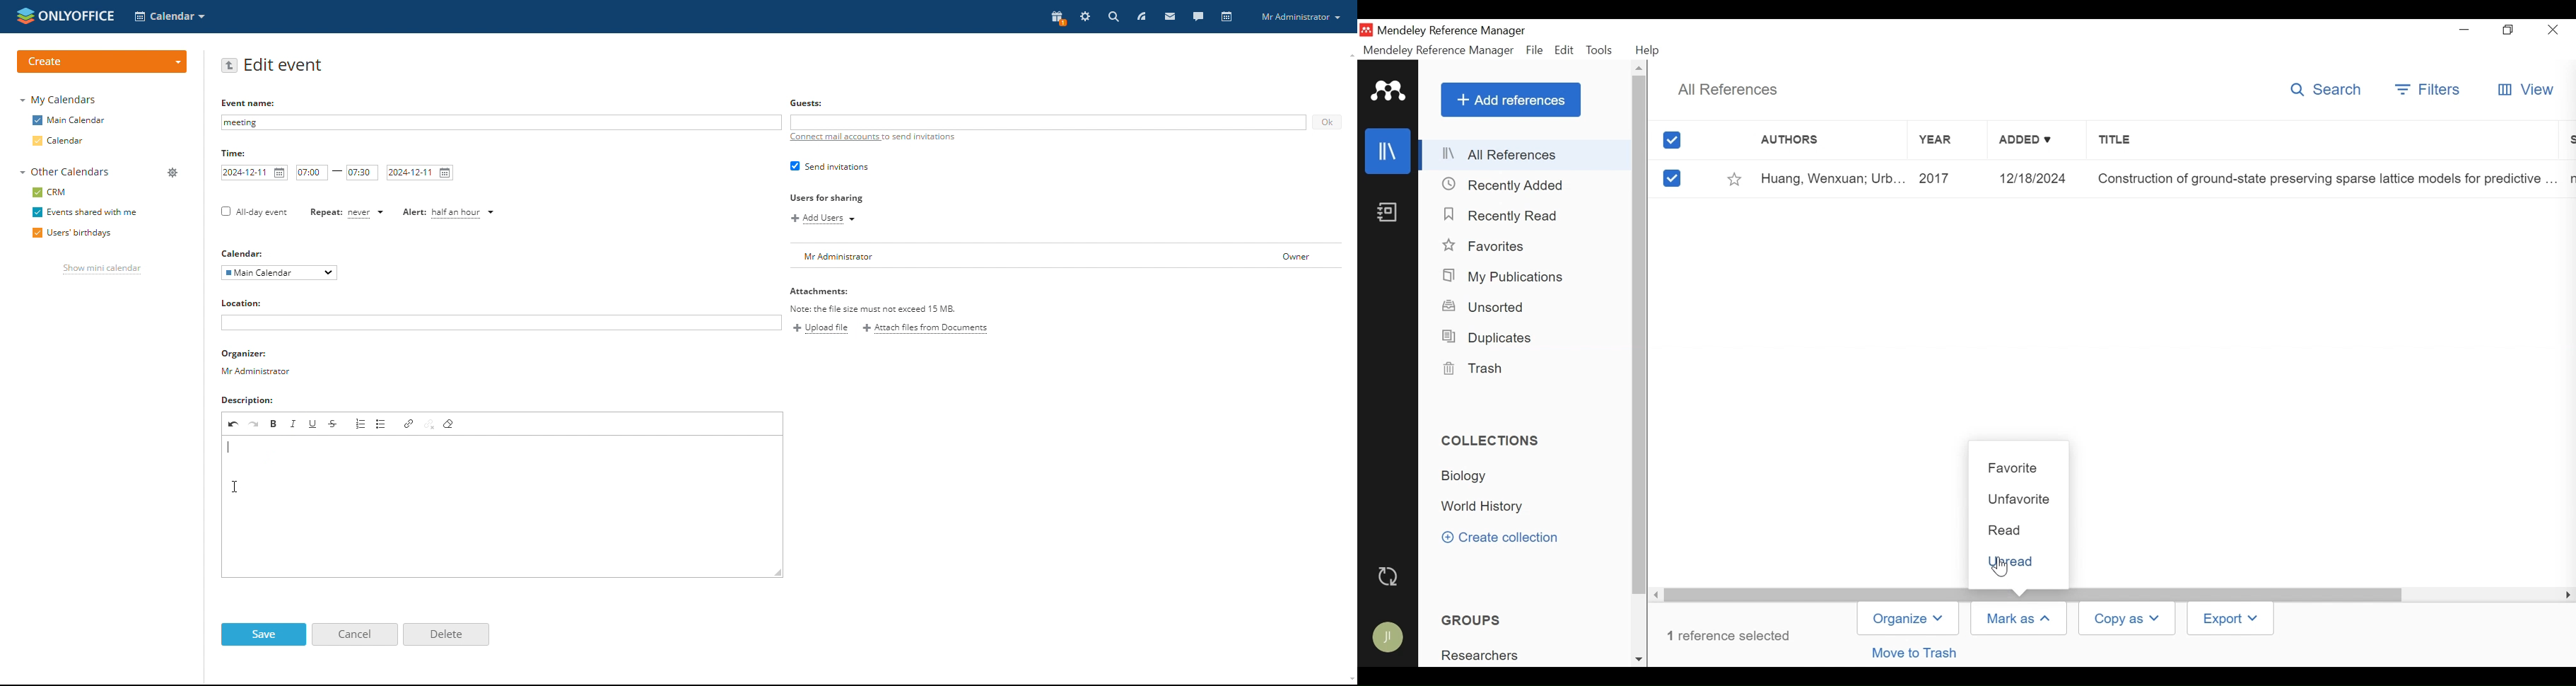 The width and height of the screenshot is (2576, 700). What do you see at coordinates (1300, 16) in the screenshot?
I see `profile` at bounding box center [1300, 16].